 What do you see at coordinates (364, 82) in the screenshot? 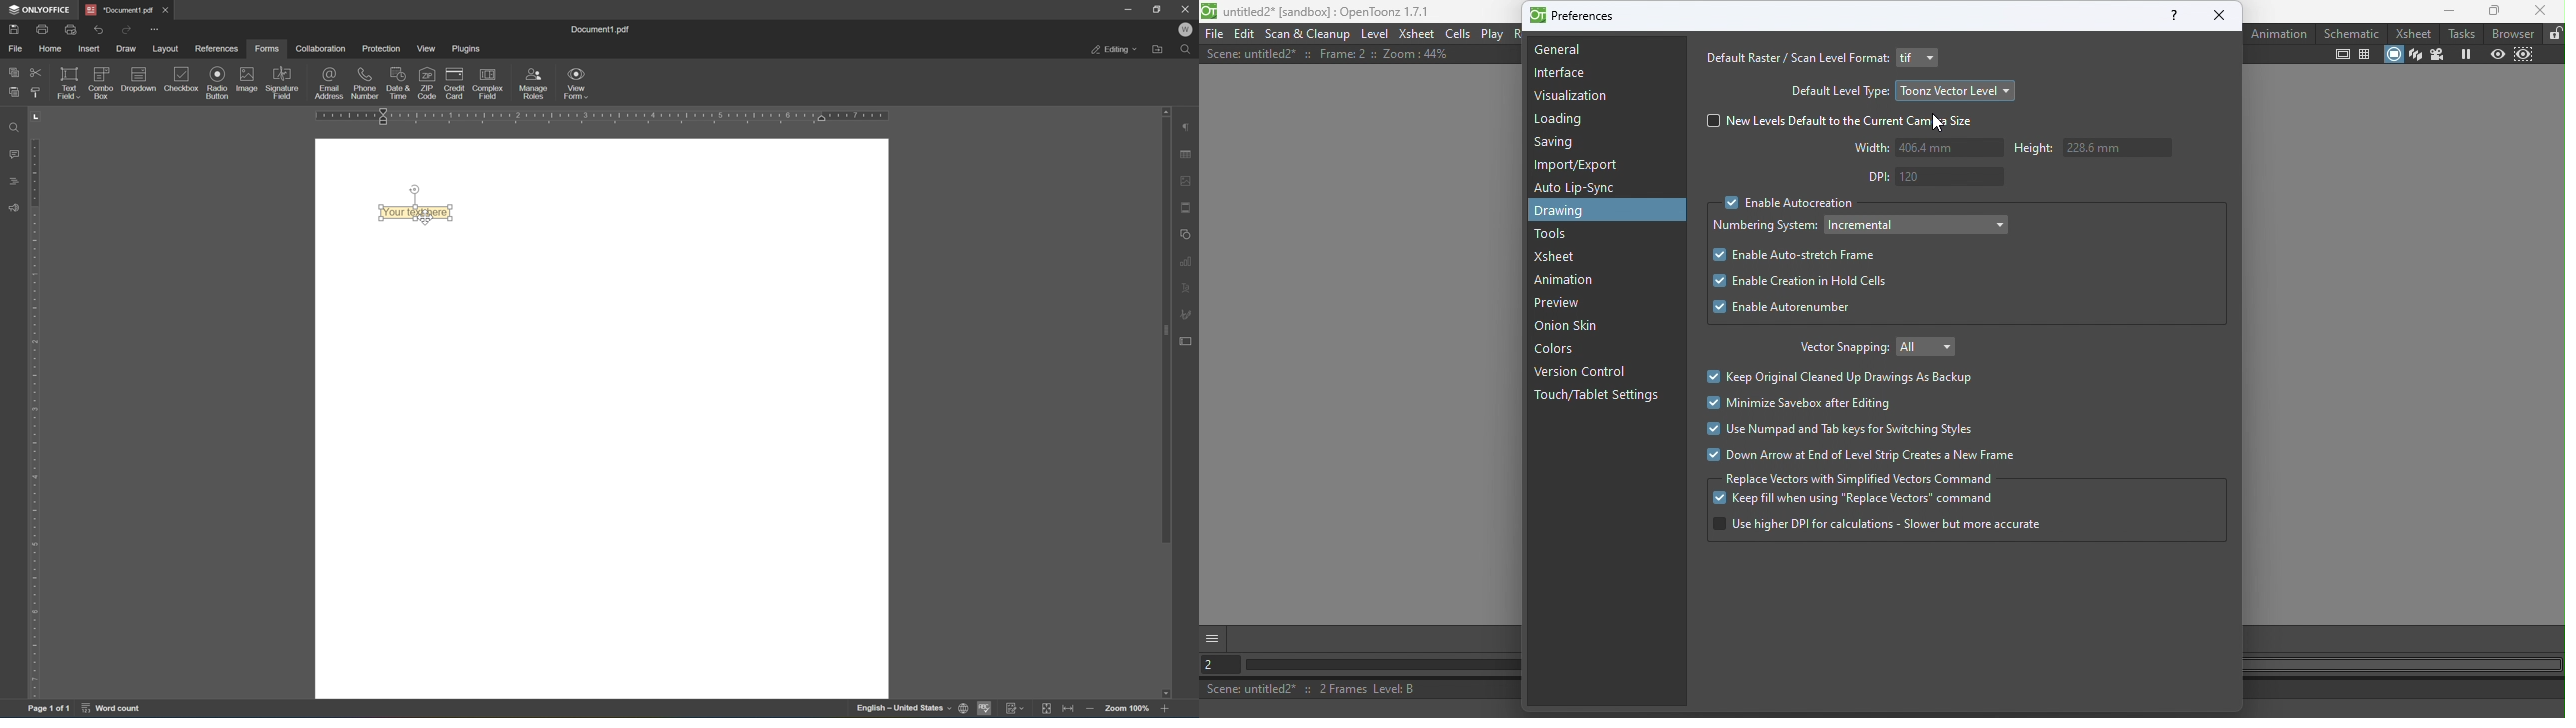
I see `phone number` at bounding box center [364, 82].